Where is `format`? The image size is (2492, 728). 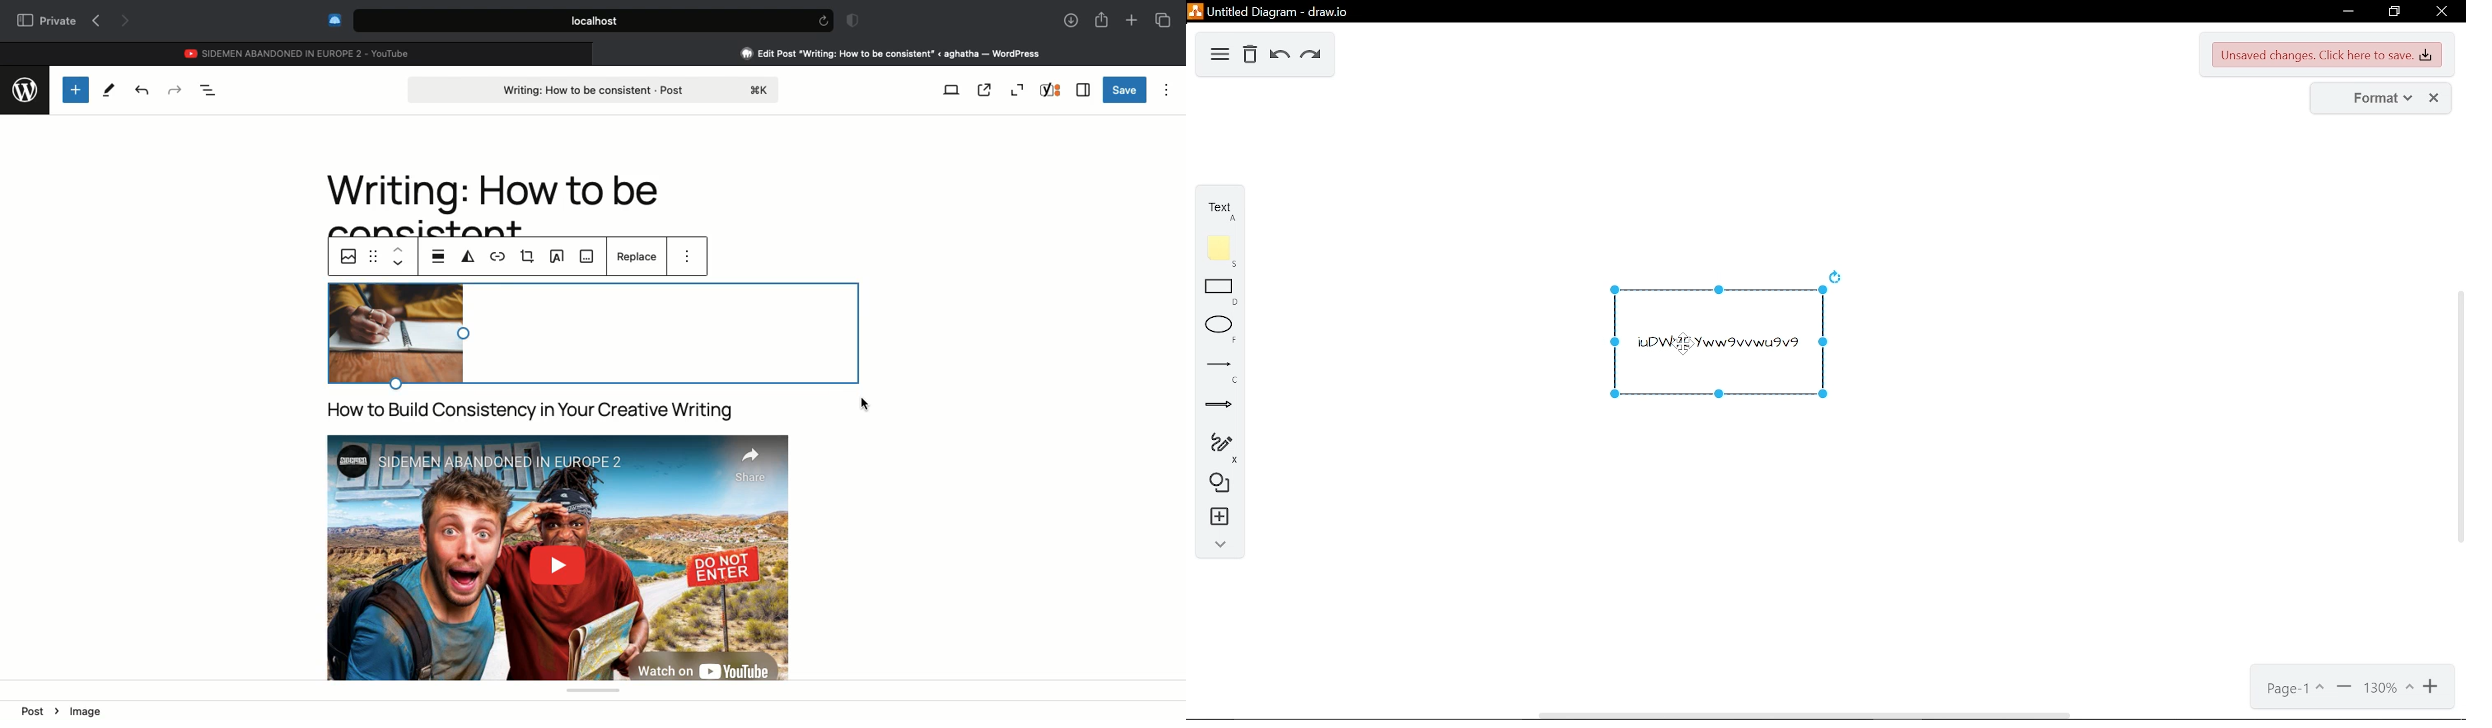
format is located at coordinates (2369, 98).